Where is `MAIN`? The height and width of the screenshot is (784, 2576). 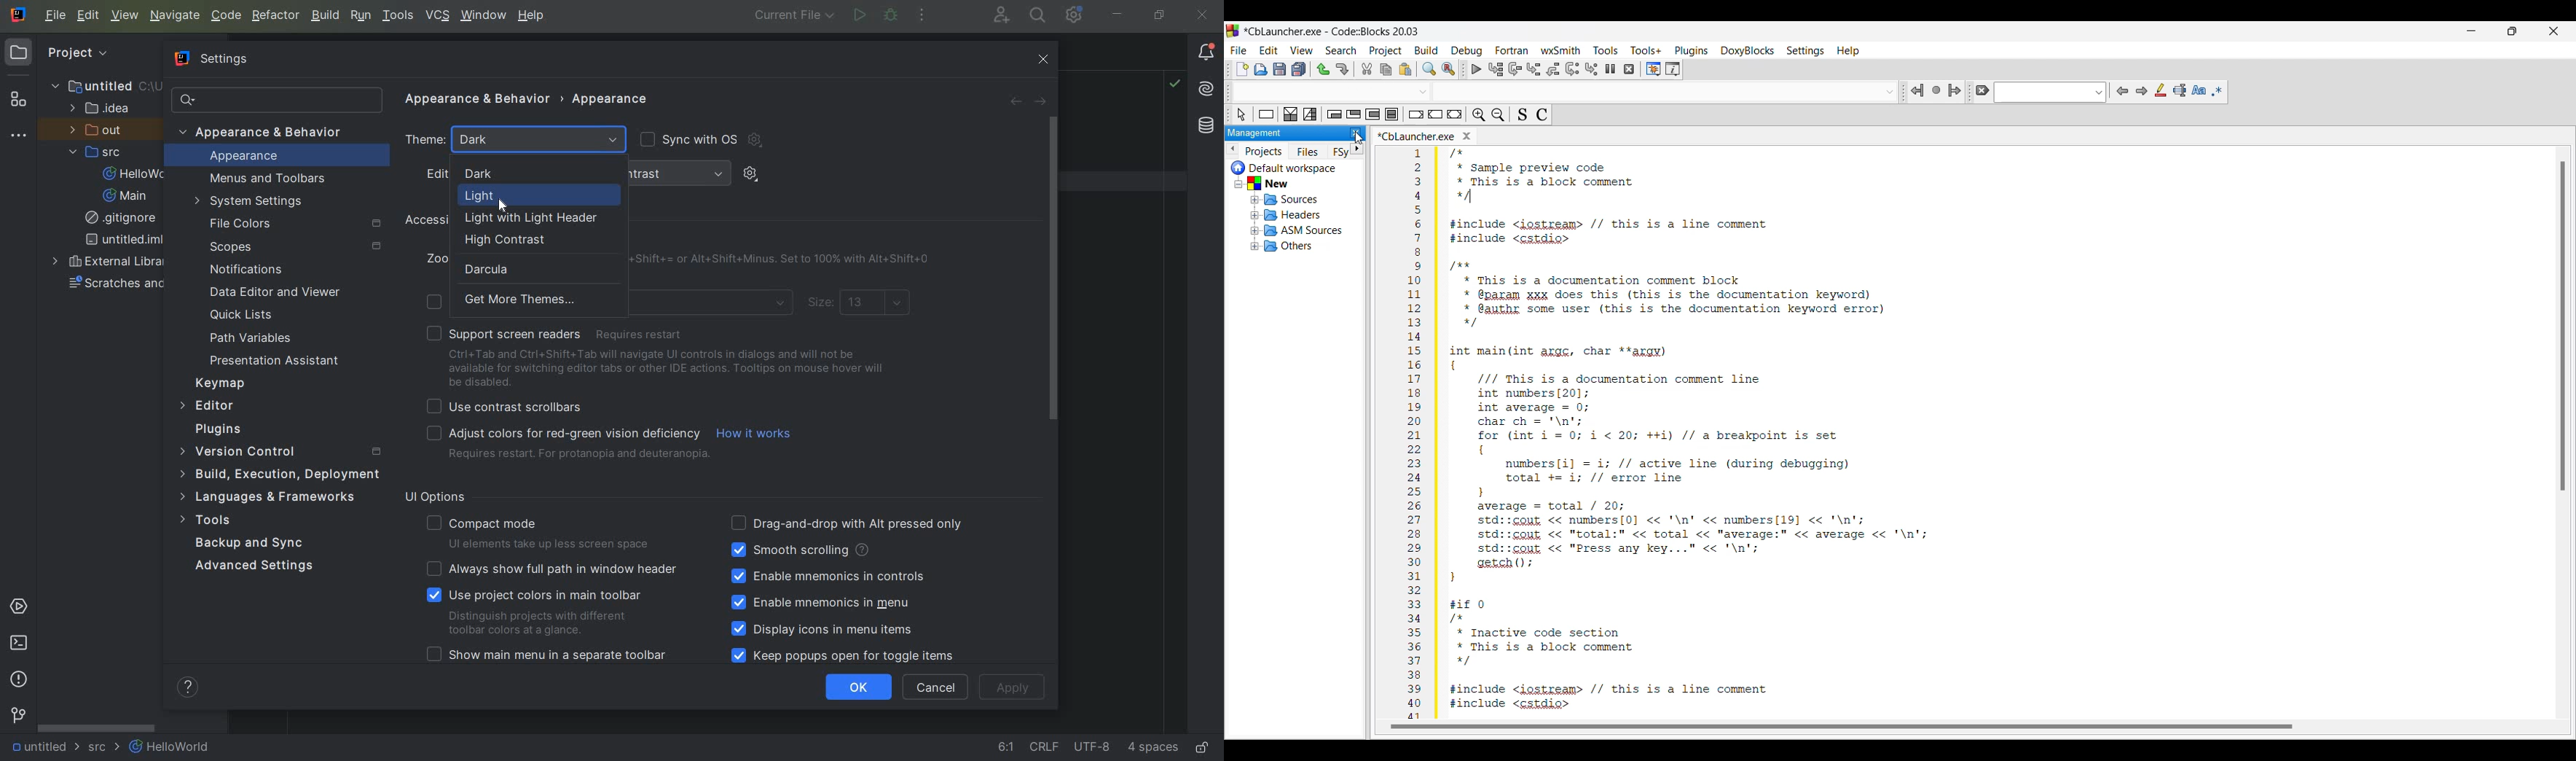
MAIN is located at coordinates (127, 196).